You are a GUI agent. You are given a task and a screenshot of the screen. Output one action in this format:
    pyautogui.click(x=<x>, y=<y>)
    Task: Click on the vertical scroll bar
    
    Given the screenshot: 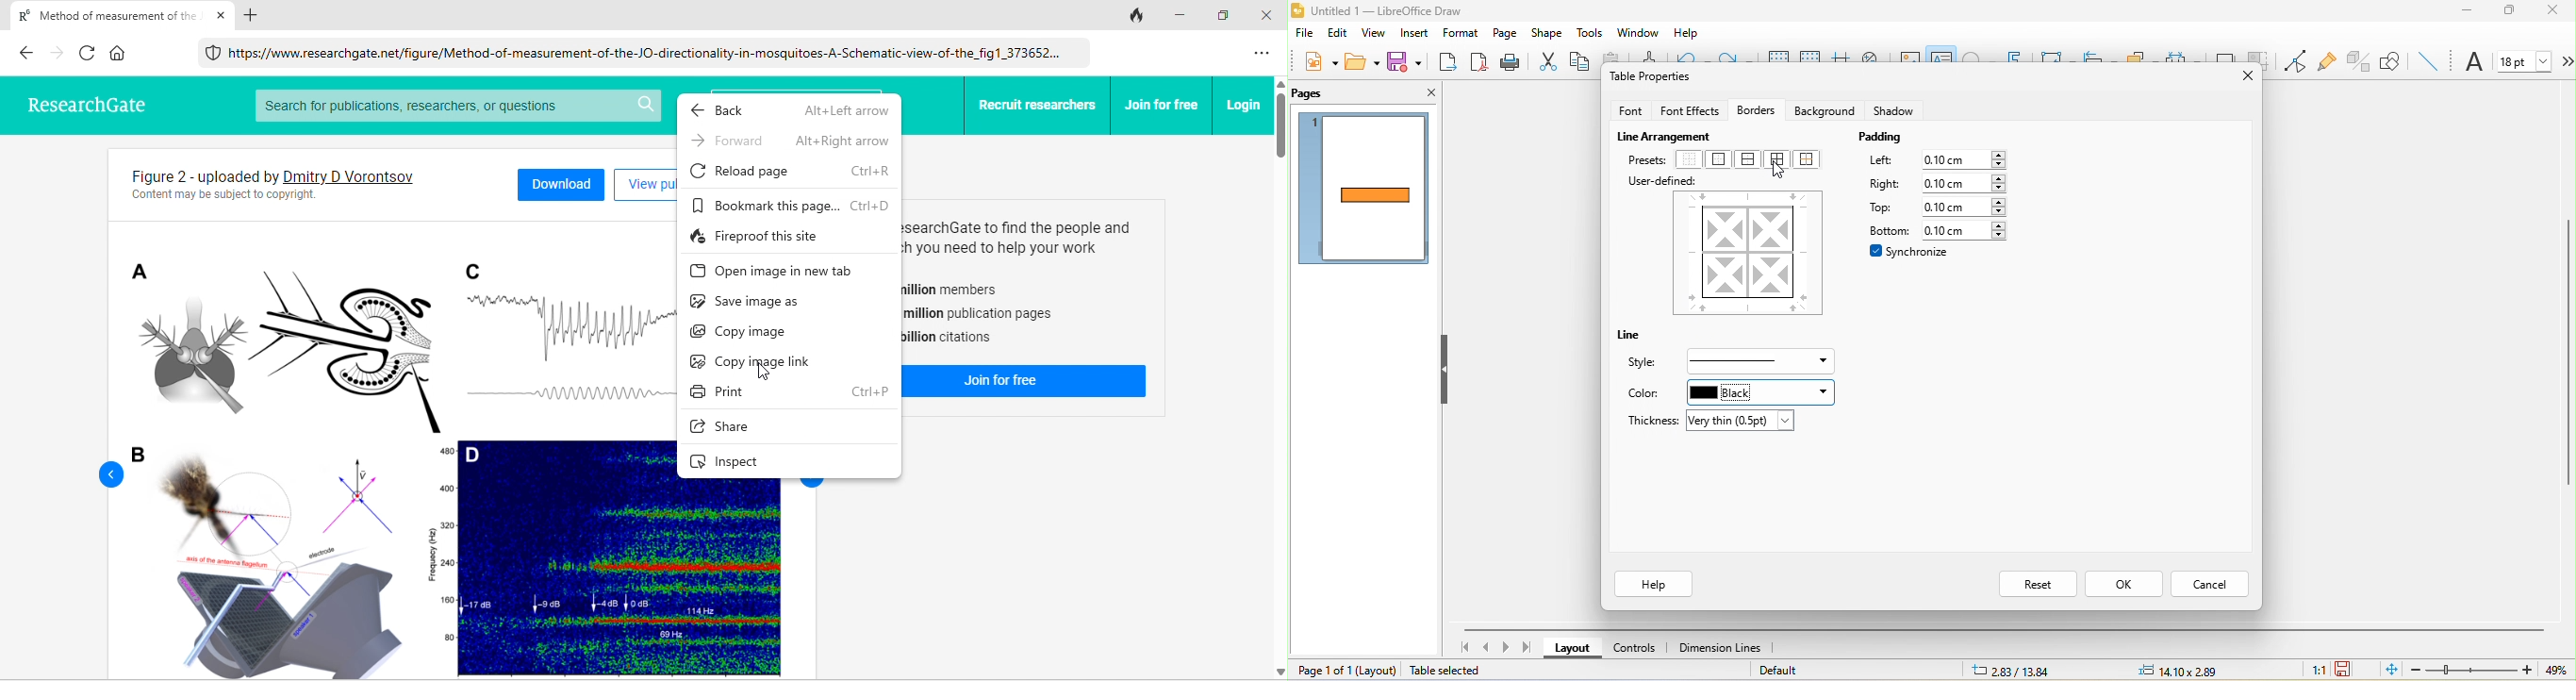 What is the action you would take?
    pyautogui.click(x=2568, y=352)
    